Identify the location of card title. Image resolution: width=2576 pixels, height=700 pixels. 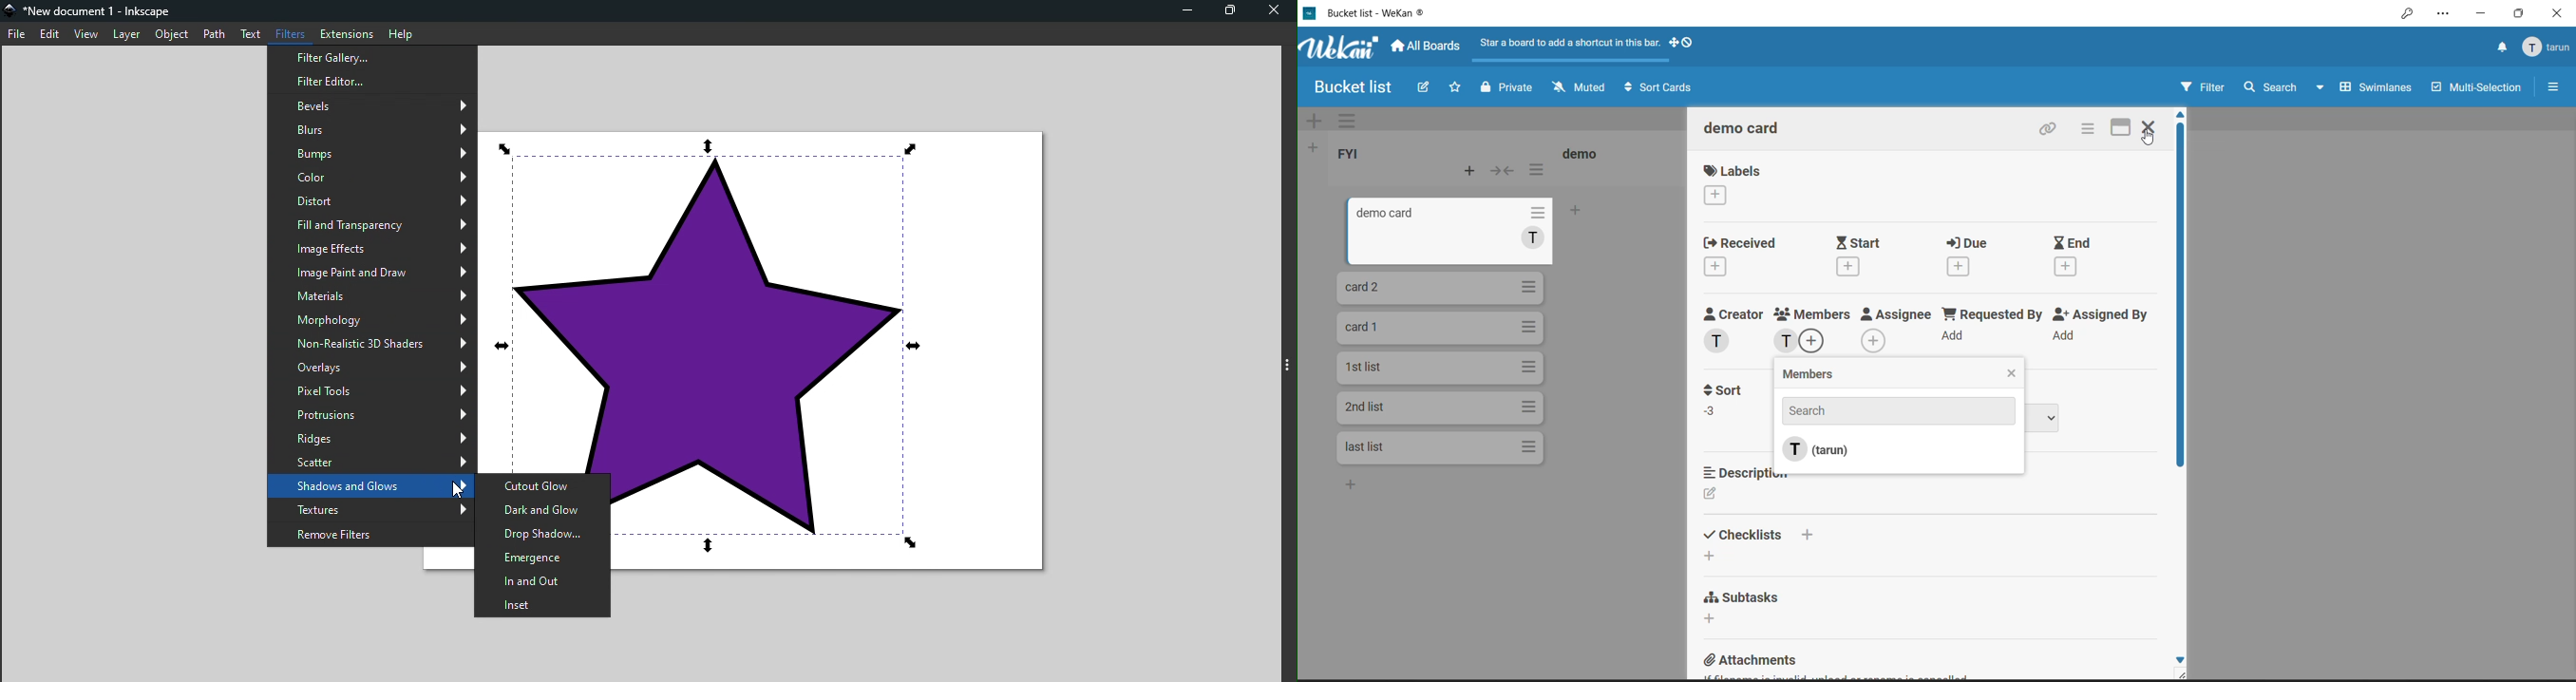
(1744, 129).